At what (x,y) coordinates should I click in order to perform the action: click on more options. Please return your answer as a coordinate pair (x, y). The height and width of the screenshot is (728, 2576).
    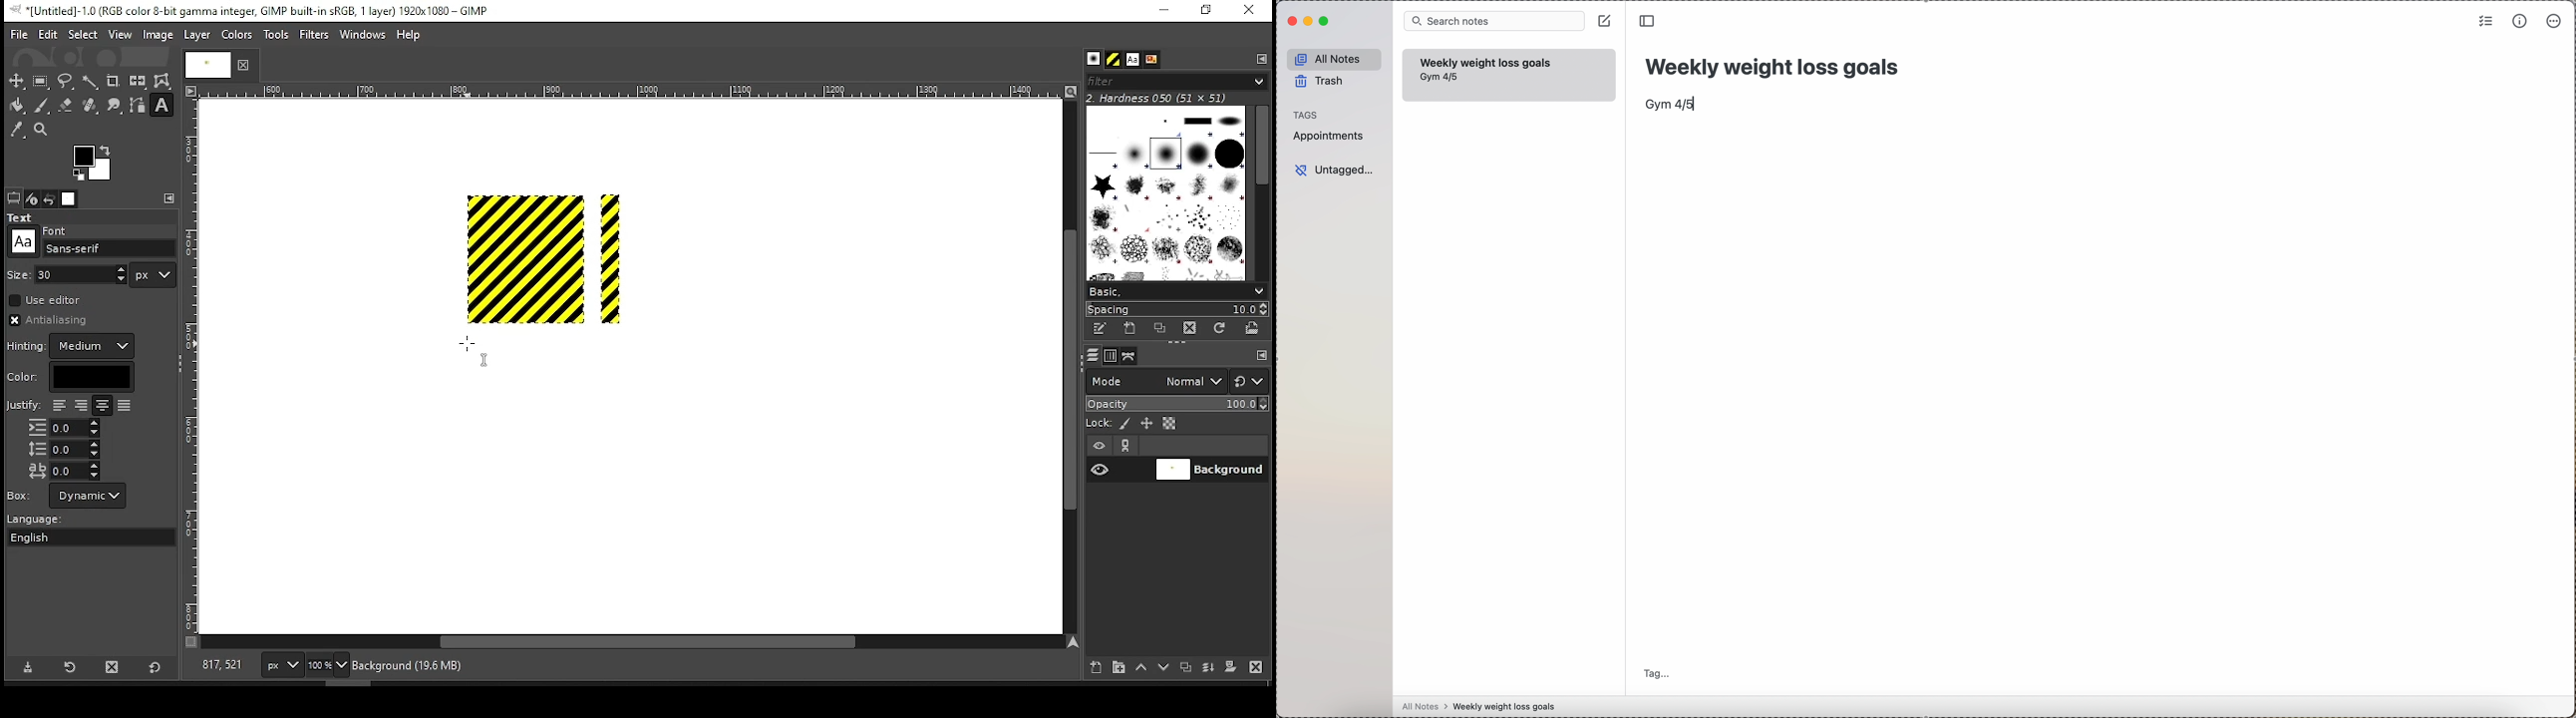
    Looking at the image, I should click on (2556, 21).